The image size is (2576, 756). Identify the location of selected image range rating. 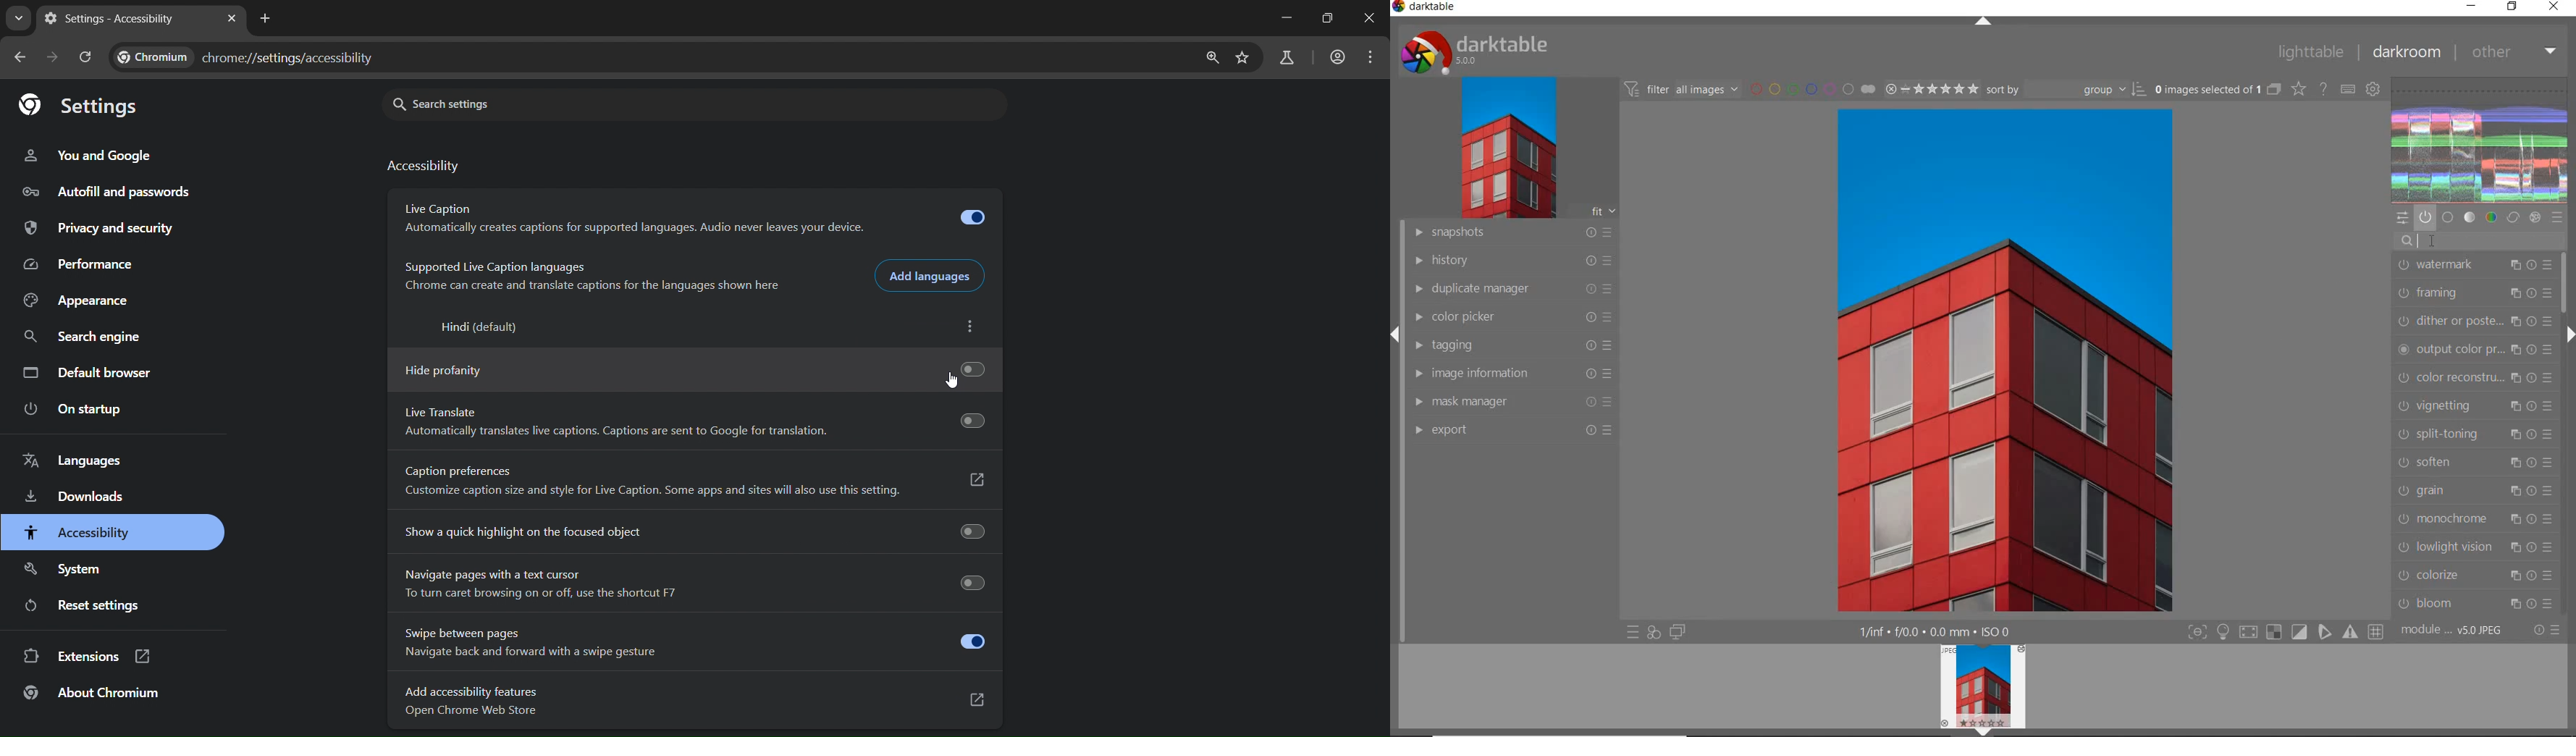
(1930, 88).